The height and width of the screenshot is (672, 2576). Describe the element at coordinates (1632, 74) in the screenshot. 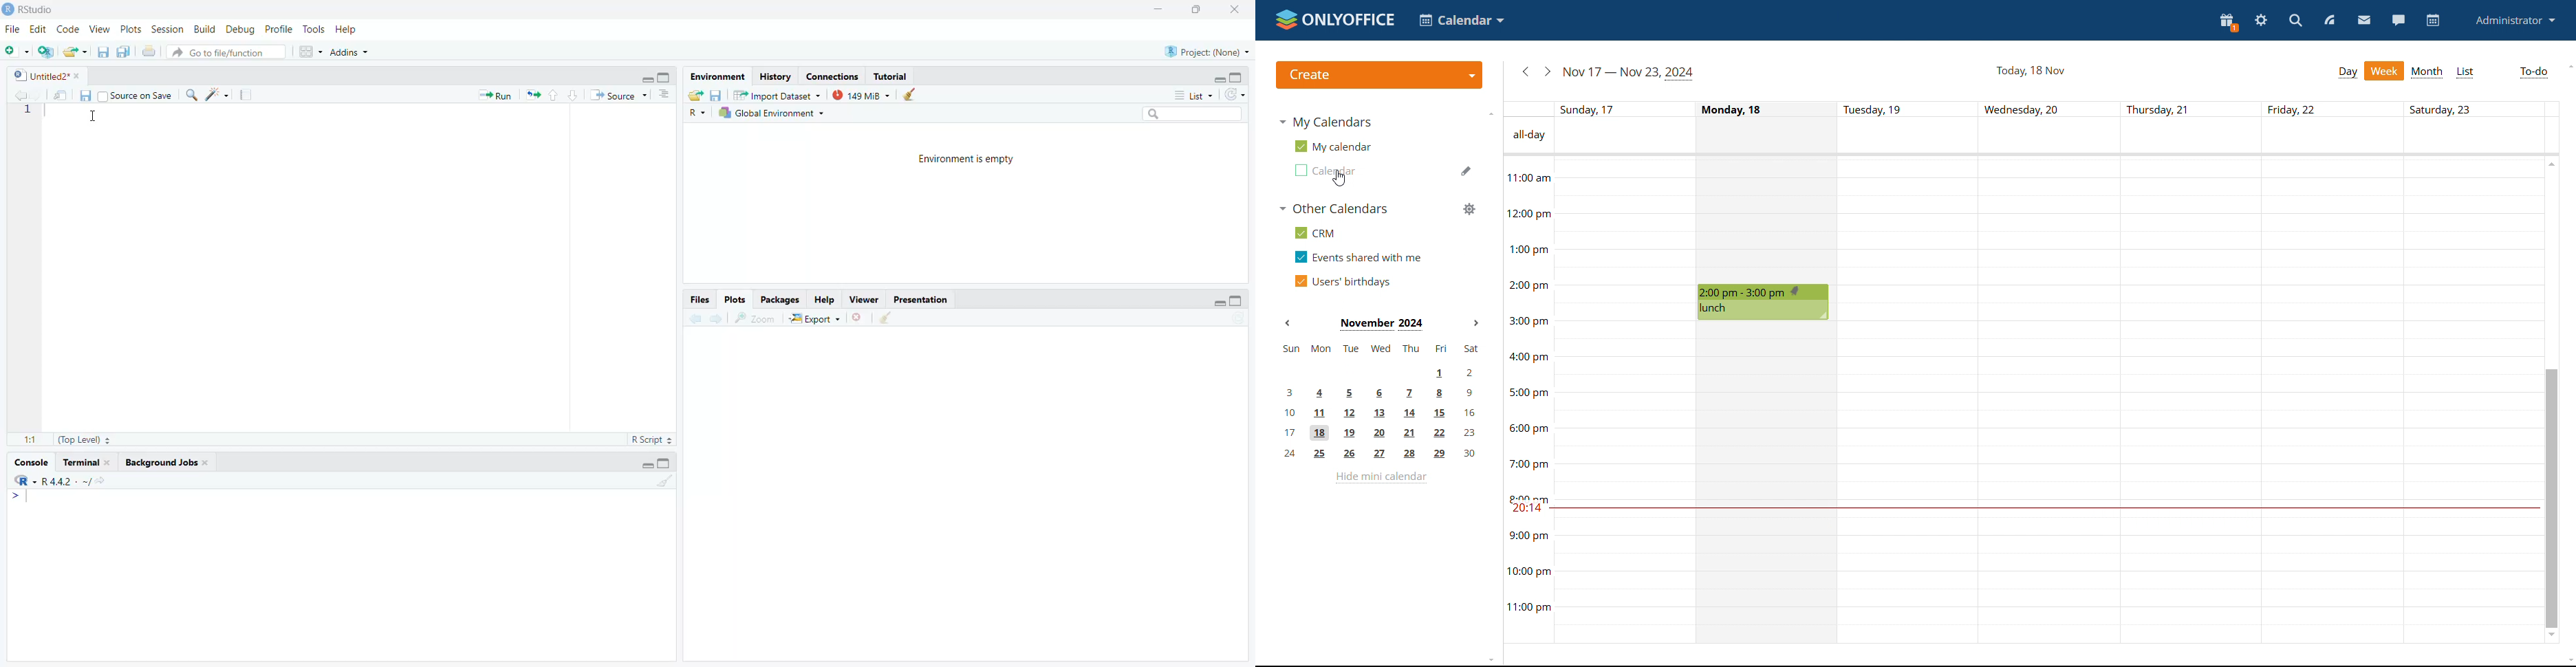

I see `current week` at that location.